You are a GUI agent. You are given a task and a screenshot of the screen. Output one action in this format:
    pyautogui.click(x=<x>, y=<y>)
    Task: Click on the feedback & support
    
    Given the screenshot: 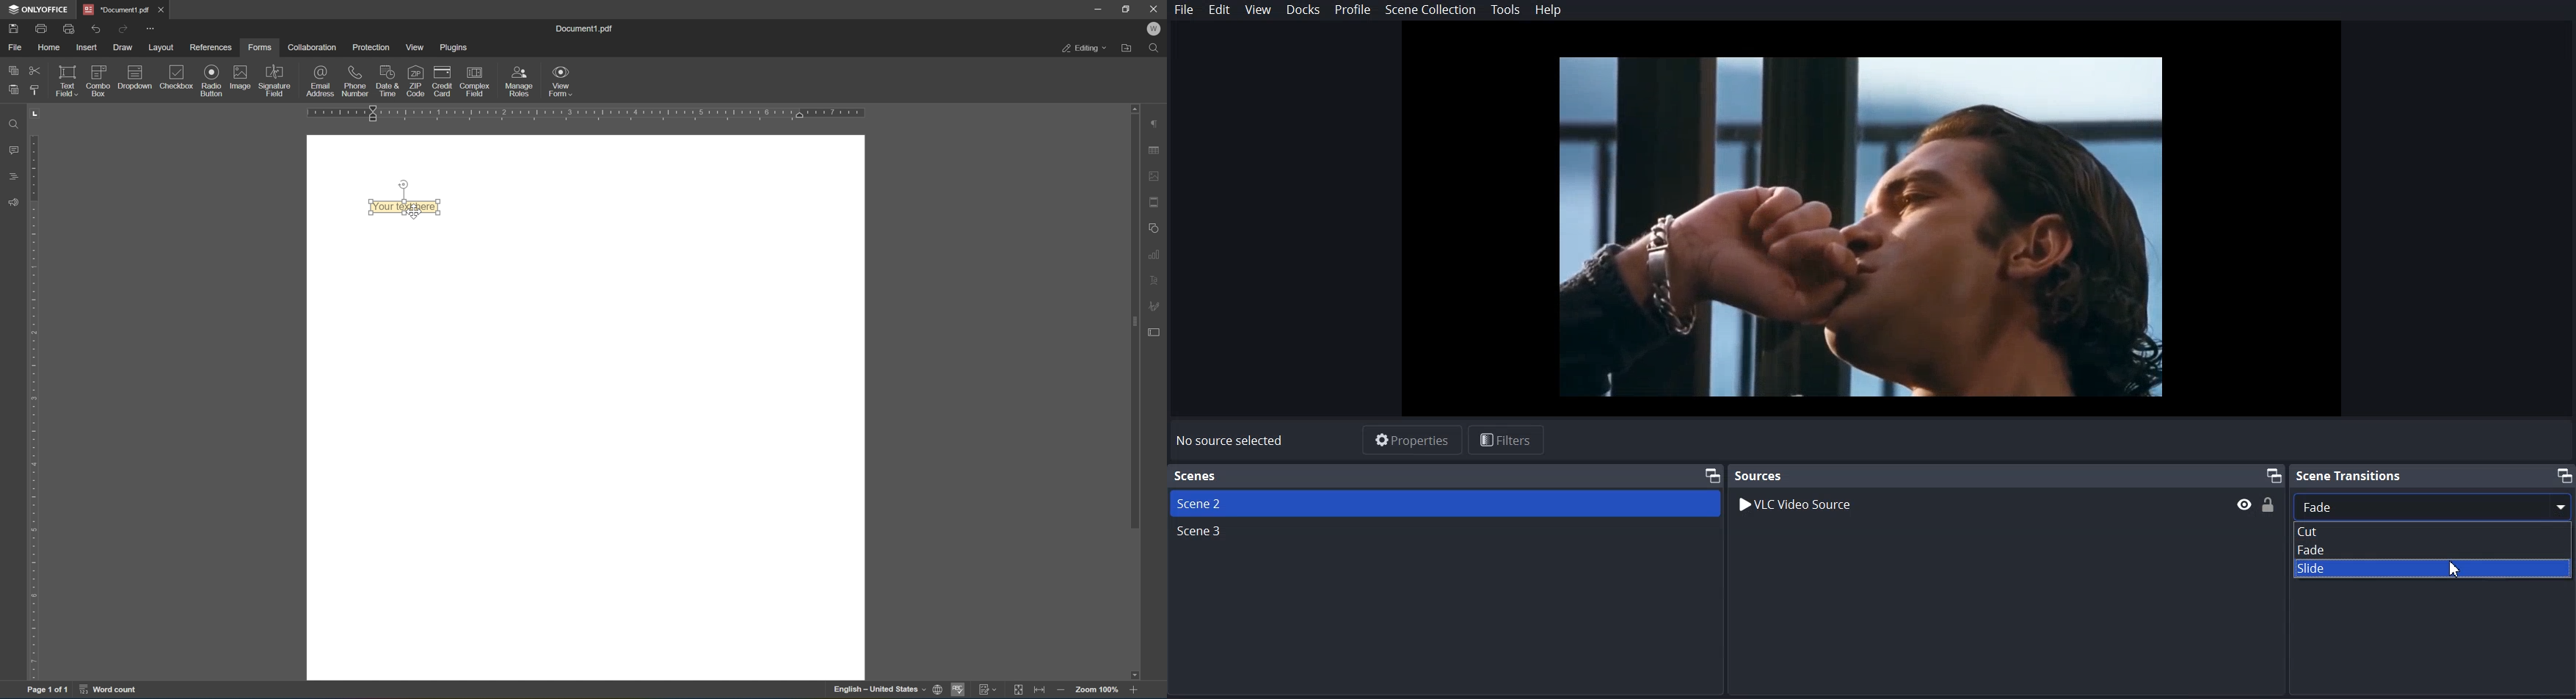 What is the action you would take?
    pyautogui.click(x=12, y=200)
    